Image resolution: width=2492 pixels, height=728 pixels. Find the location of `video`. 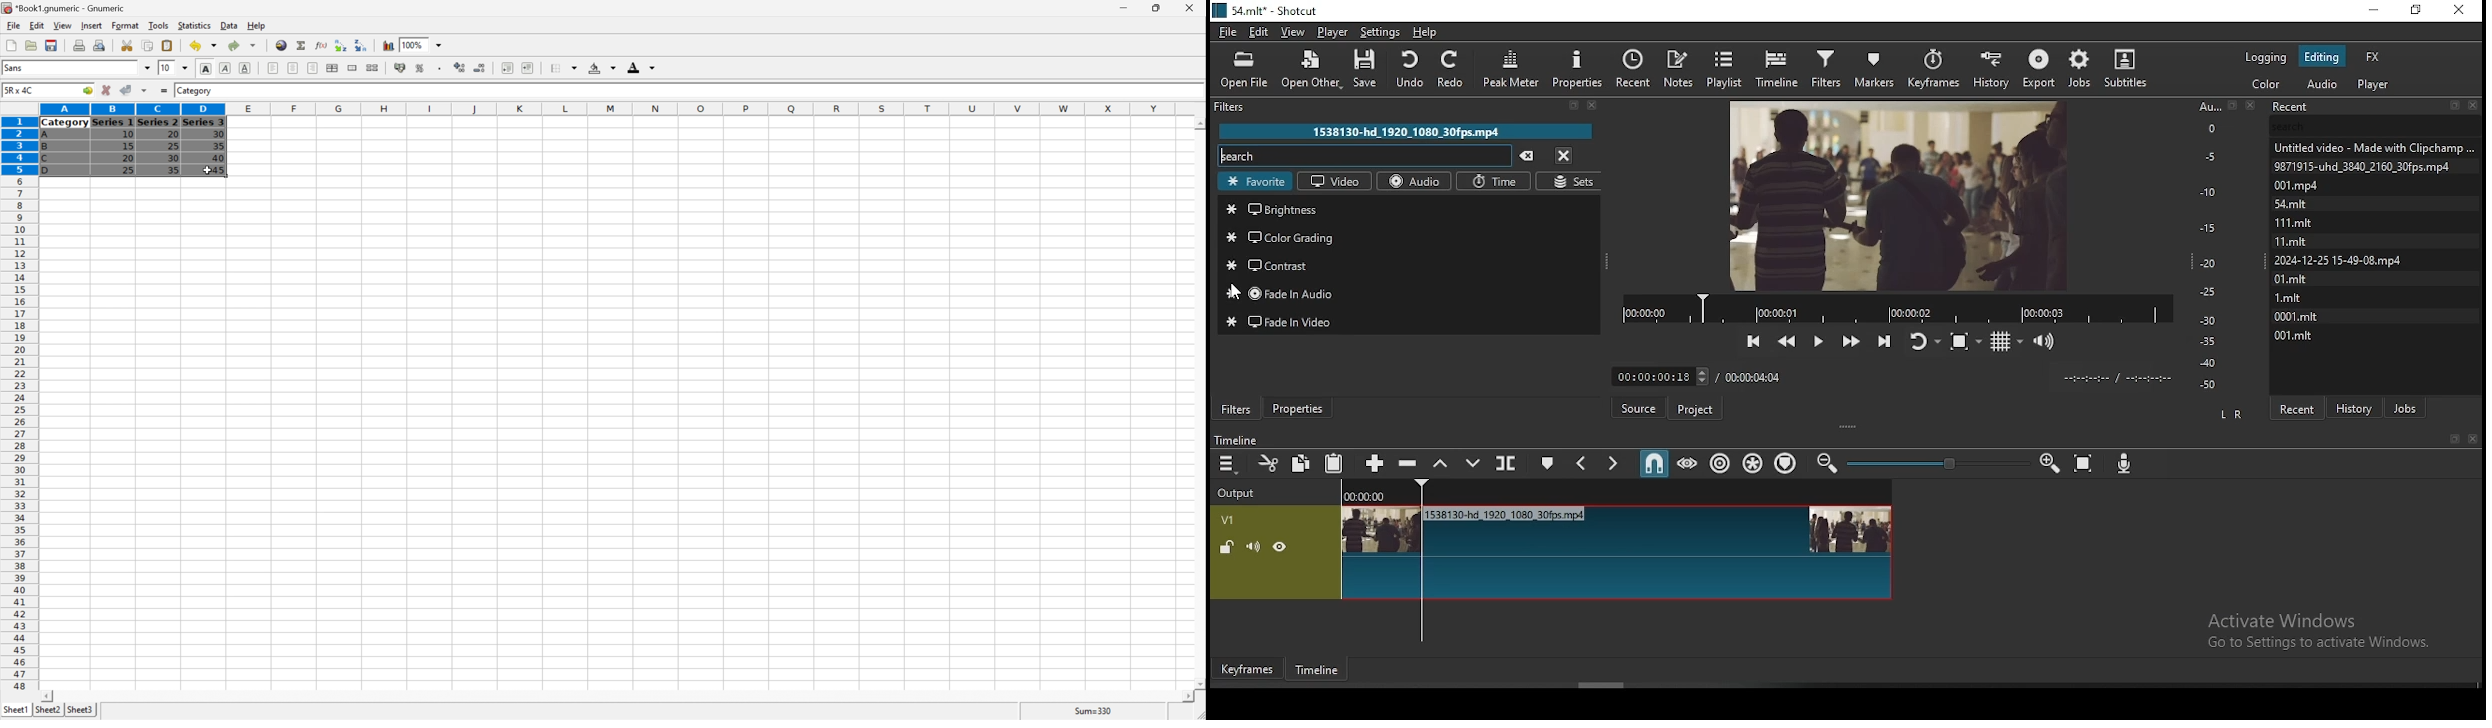

video is located at coordinates (1334, 181).